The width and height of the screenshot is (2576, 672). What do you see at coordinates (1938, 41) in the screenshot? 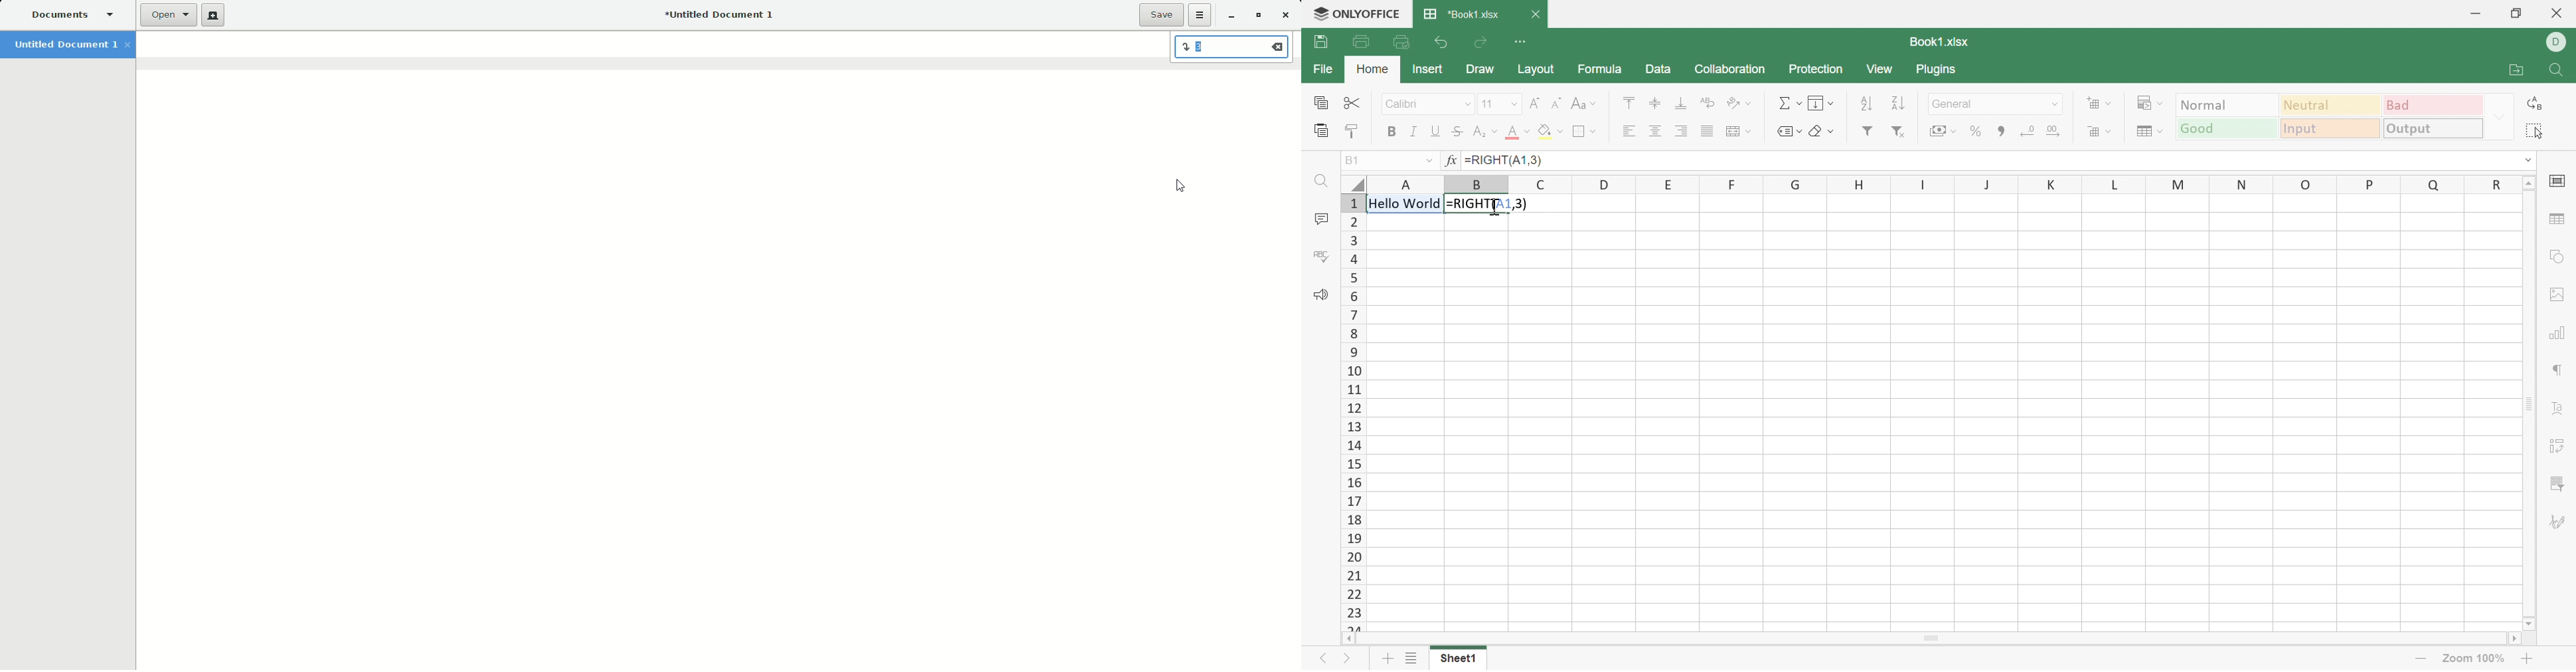
I see `Book1.xlsx` at bounding box center [1938, 41].